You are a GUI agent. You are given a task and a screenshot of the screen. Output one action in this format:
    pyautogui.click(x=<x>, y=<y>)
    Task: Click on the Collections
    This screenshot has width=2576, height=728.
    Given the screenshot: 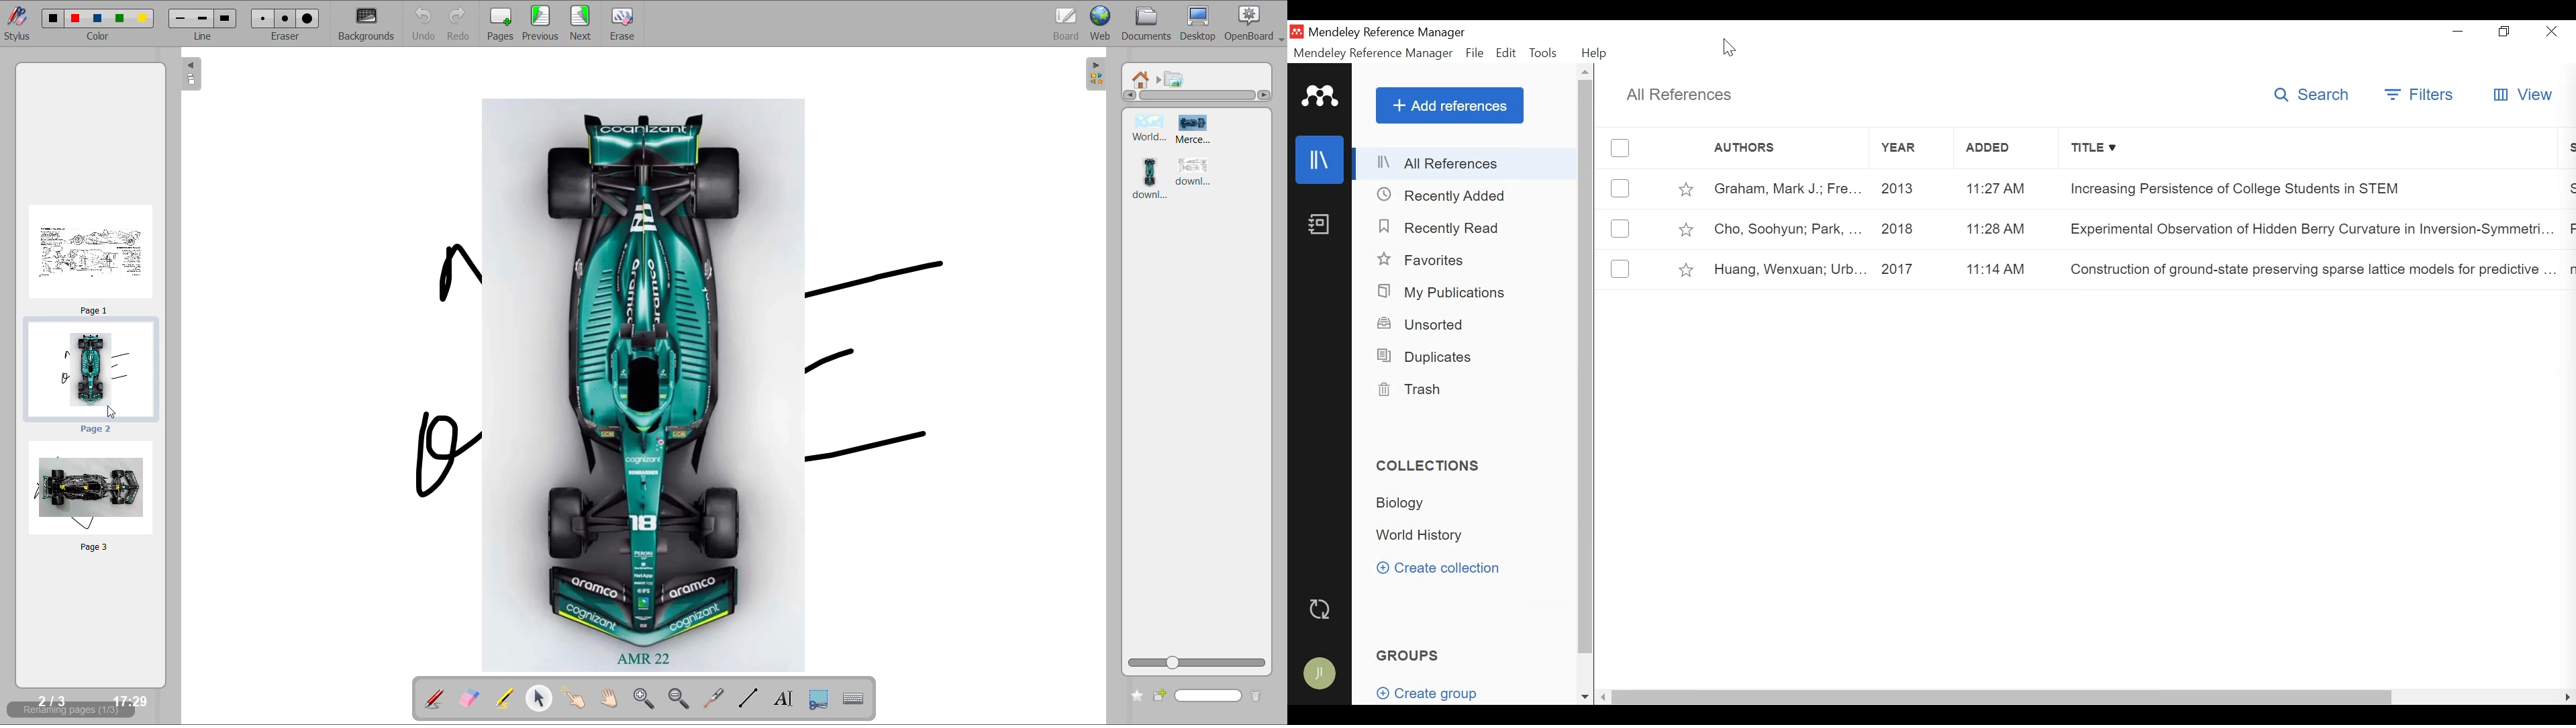 What is the action you would take?
    pyautogui.click(x=1433, y=467)
    